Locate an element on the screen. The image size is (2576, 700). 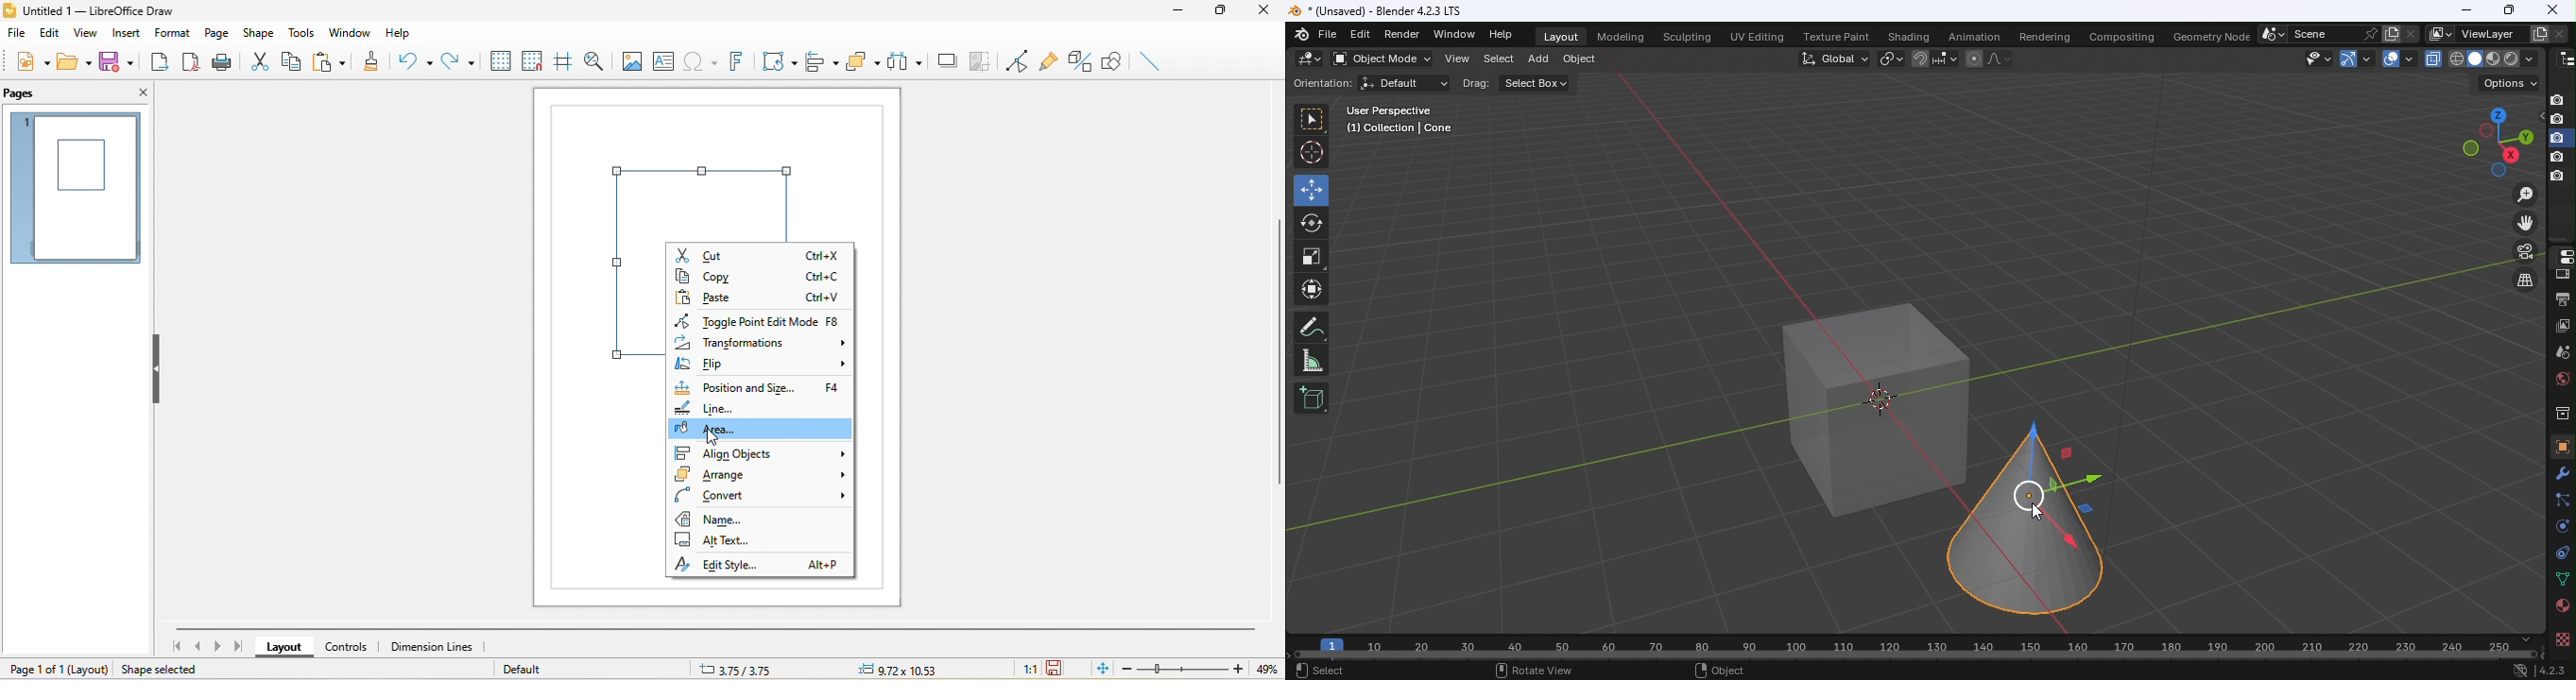
Help is located at coordinates (1503, 34).